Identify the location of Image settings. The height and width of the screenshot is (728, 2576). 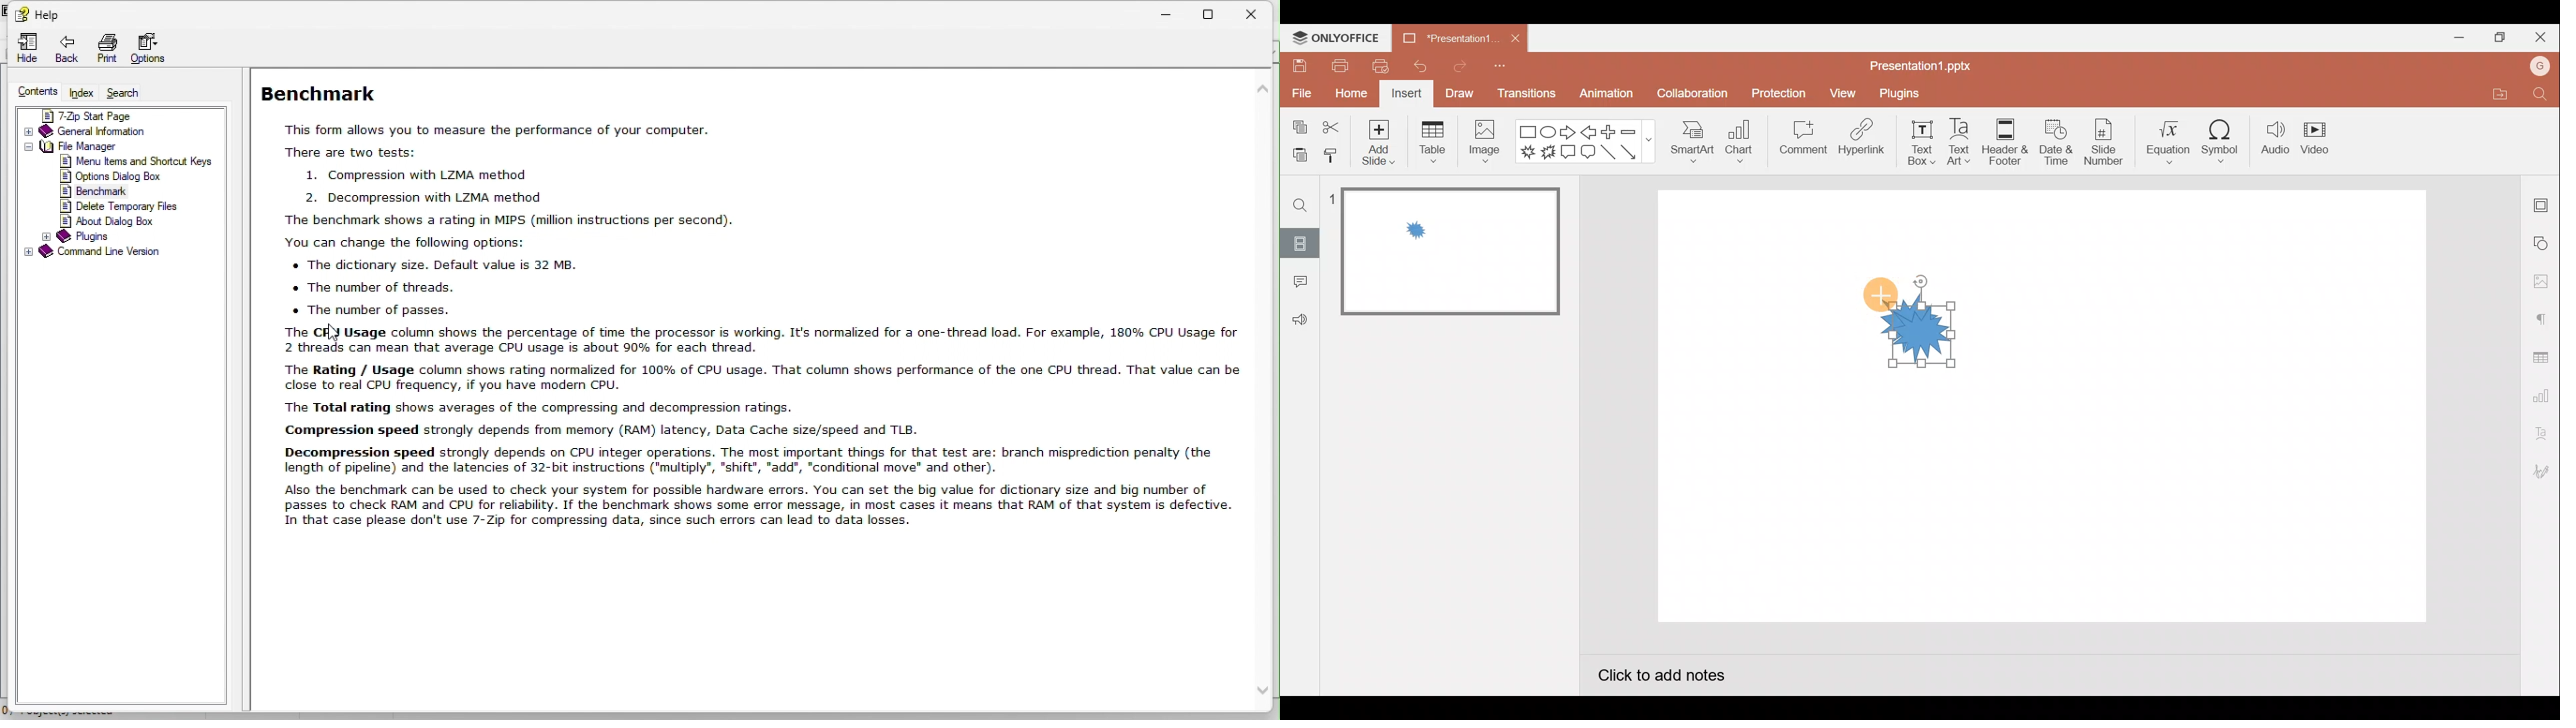
(2539, 279).